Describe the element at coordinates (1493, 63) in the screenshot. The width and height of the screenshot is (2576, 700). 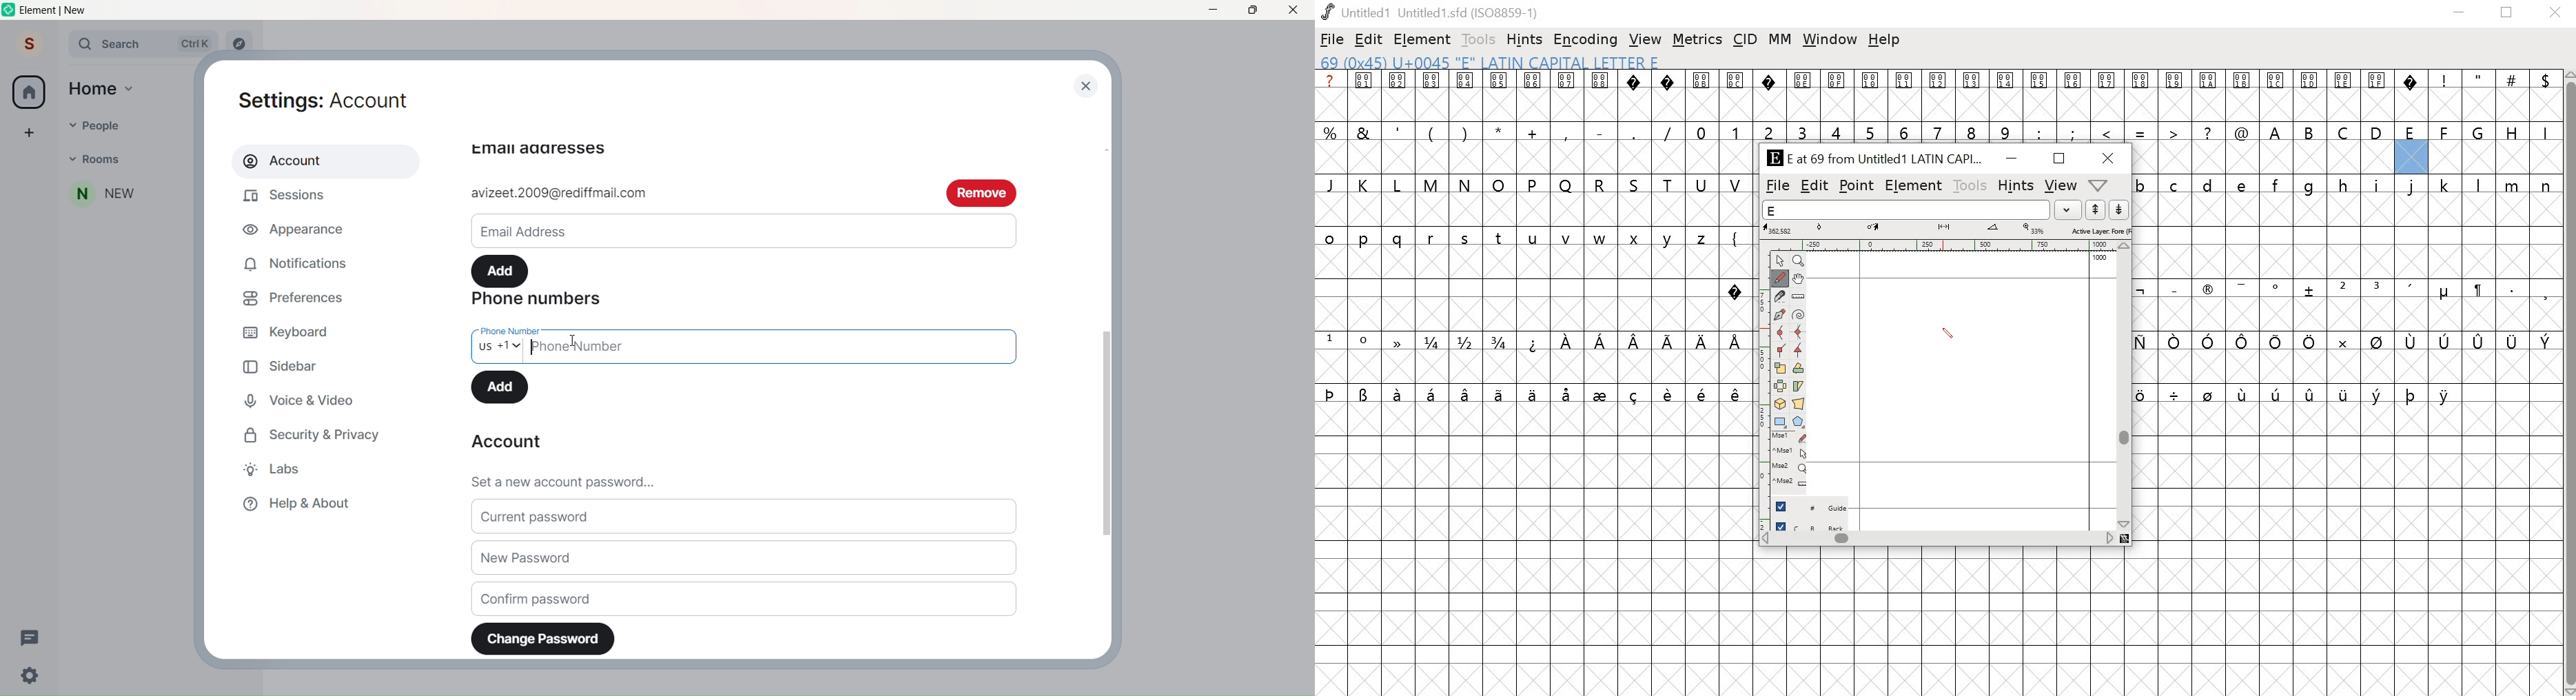
I see `69 (0x45) U+0045 "E" LATIN CAPITAL Letter E` at that location.